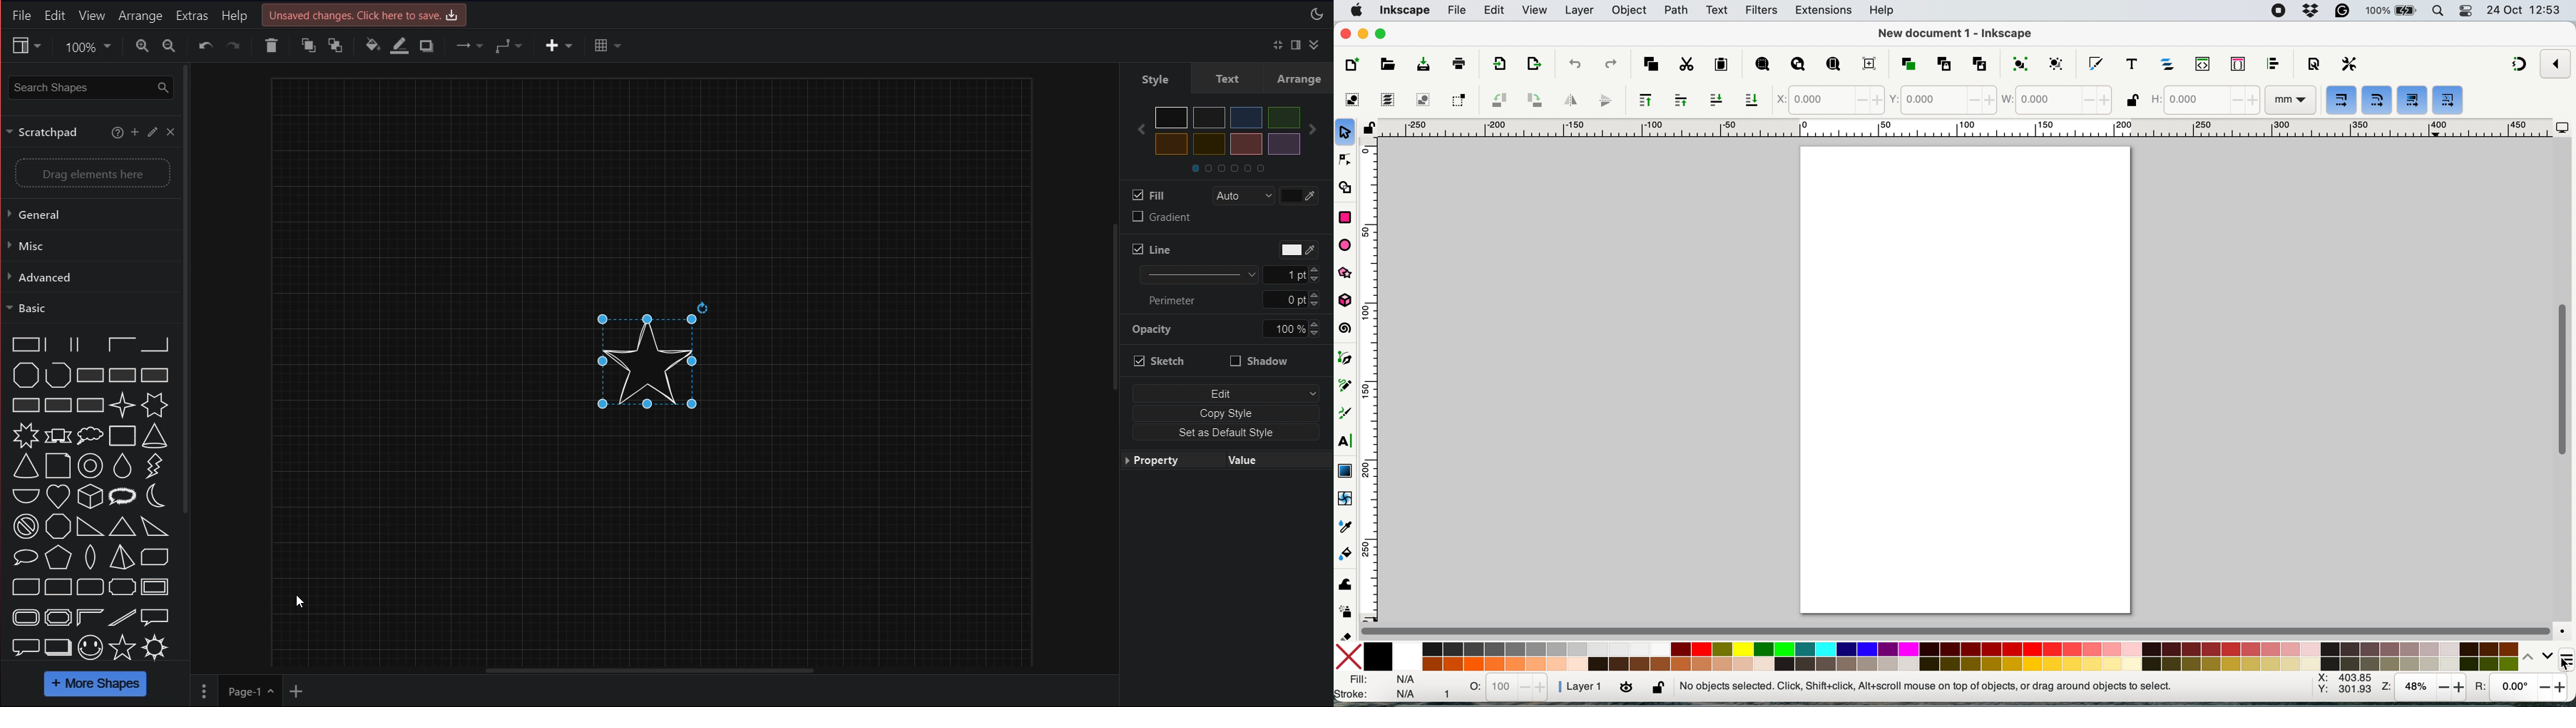  I want to click on toggle lock of all guides in this document, so click(1369, 128).